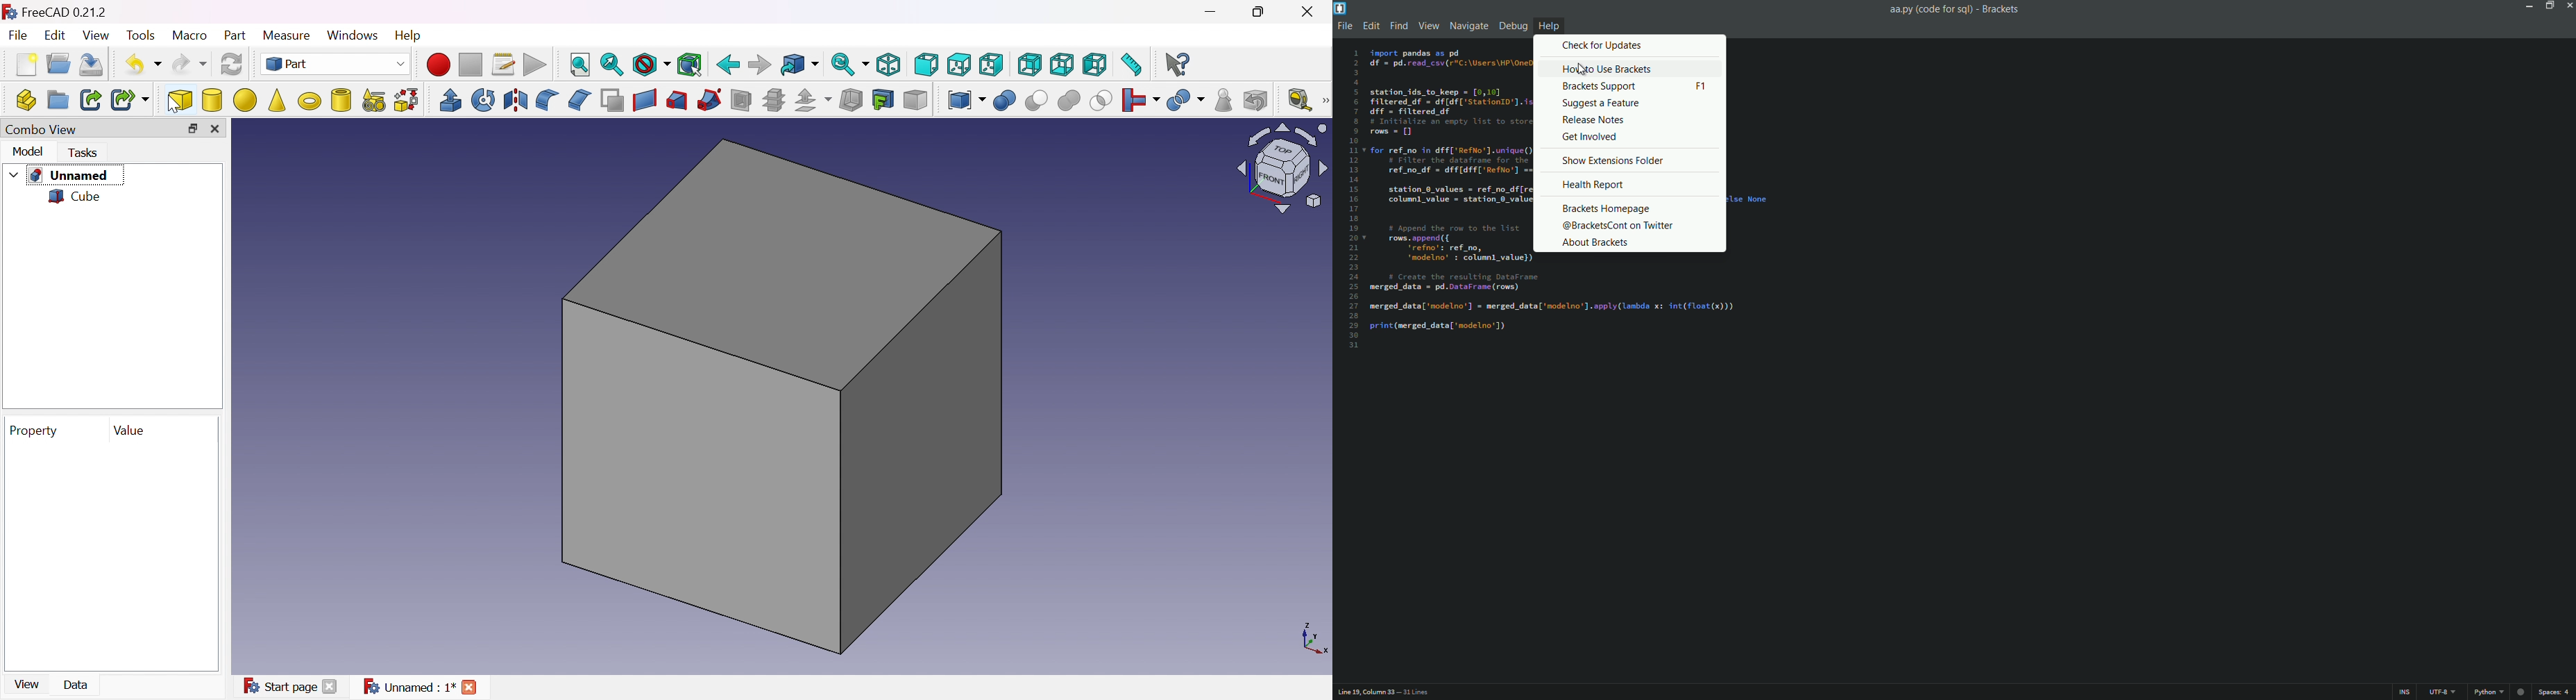 The width and height of the screenshot is (2576, 700). I want to click on get involved, so click(1601, 137).